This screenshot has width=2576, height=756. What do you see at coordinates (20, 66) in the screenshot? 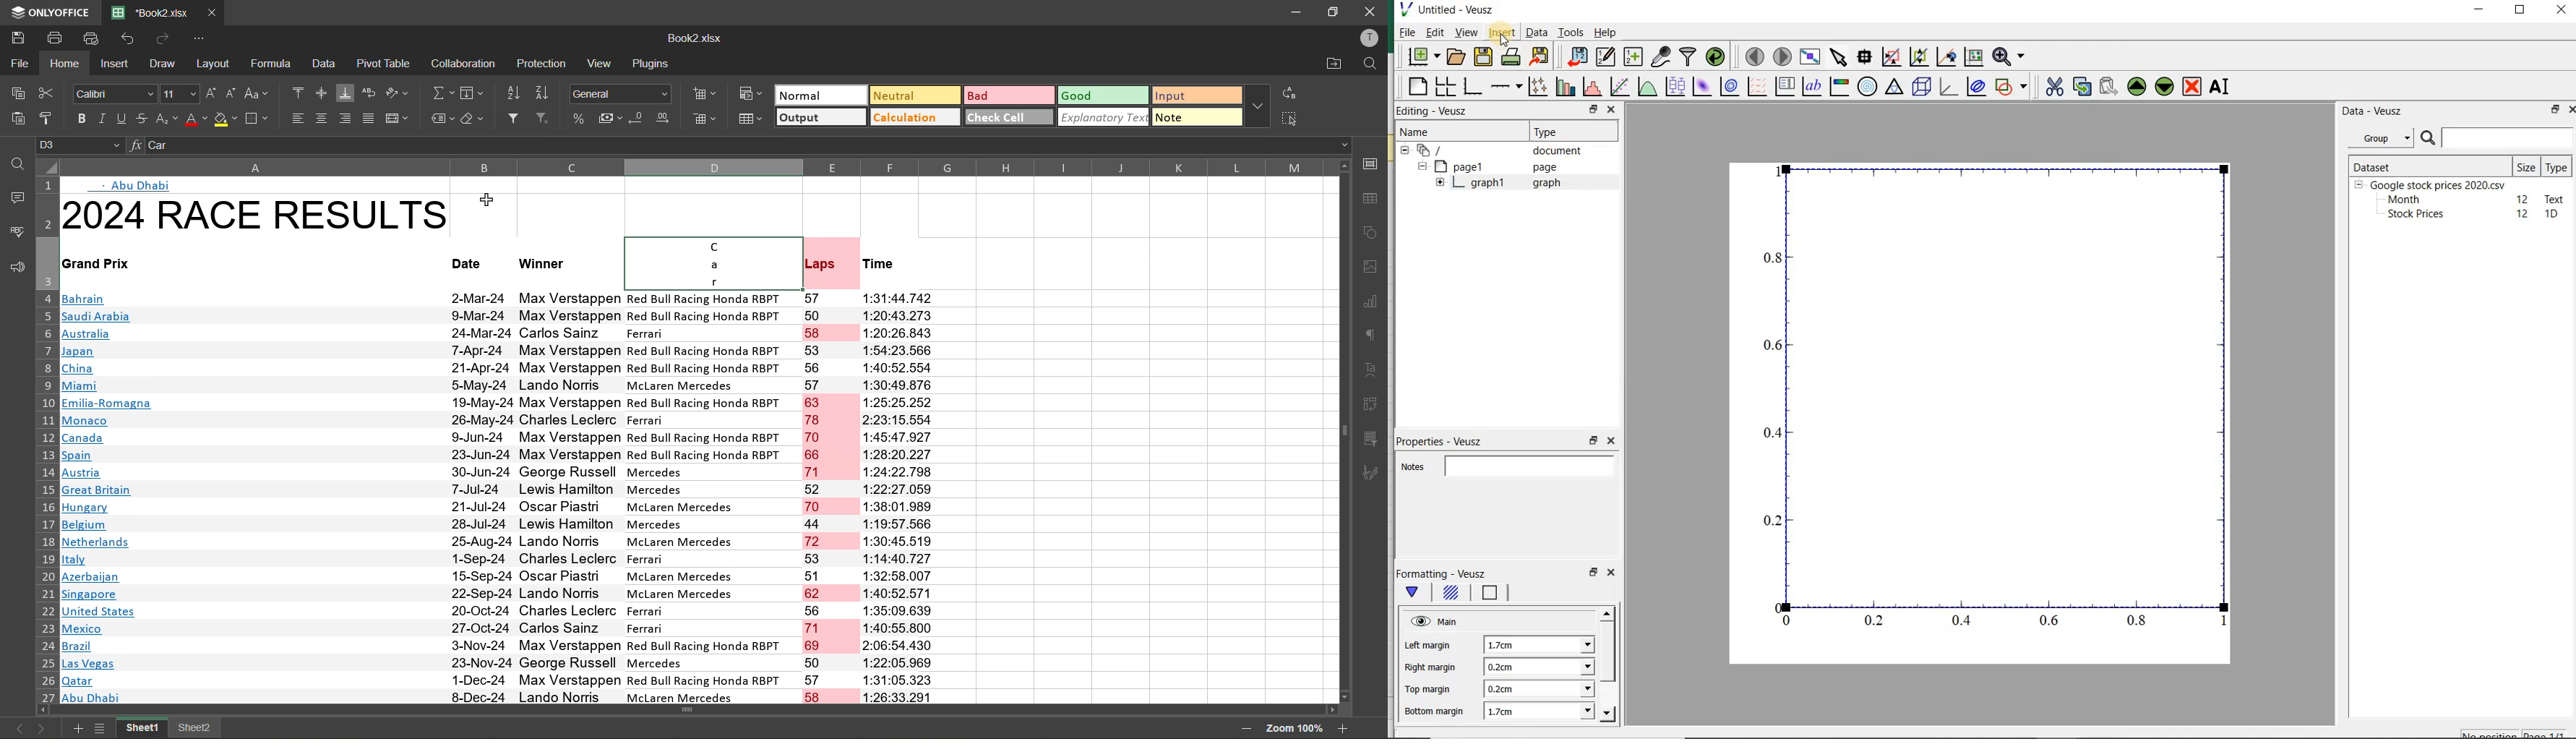
I see `file` at bounding box center [20, 66].